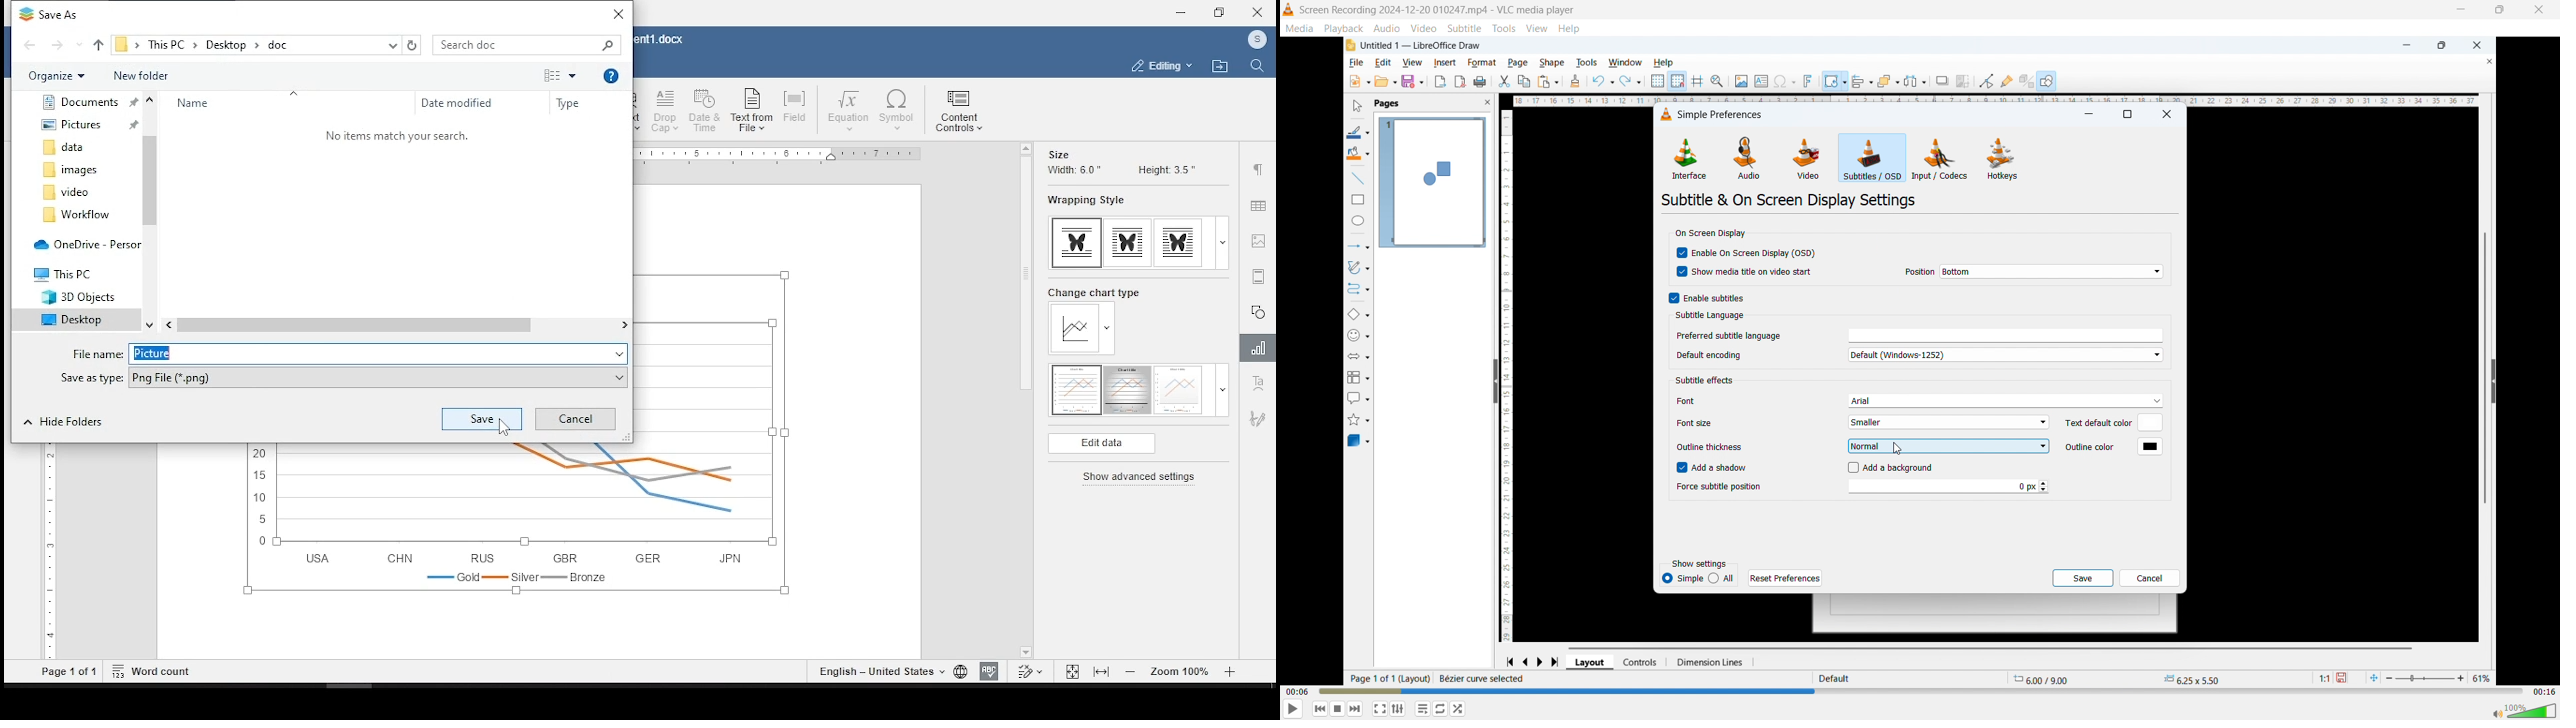  What do you see at coordinates (2149, 578) in the screenshot?
I see `cancel` at bounding box center [2149, 578].